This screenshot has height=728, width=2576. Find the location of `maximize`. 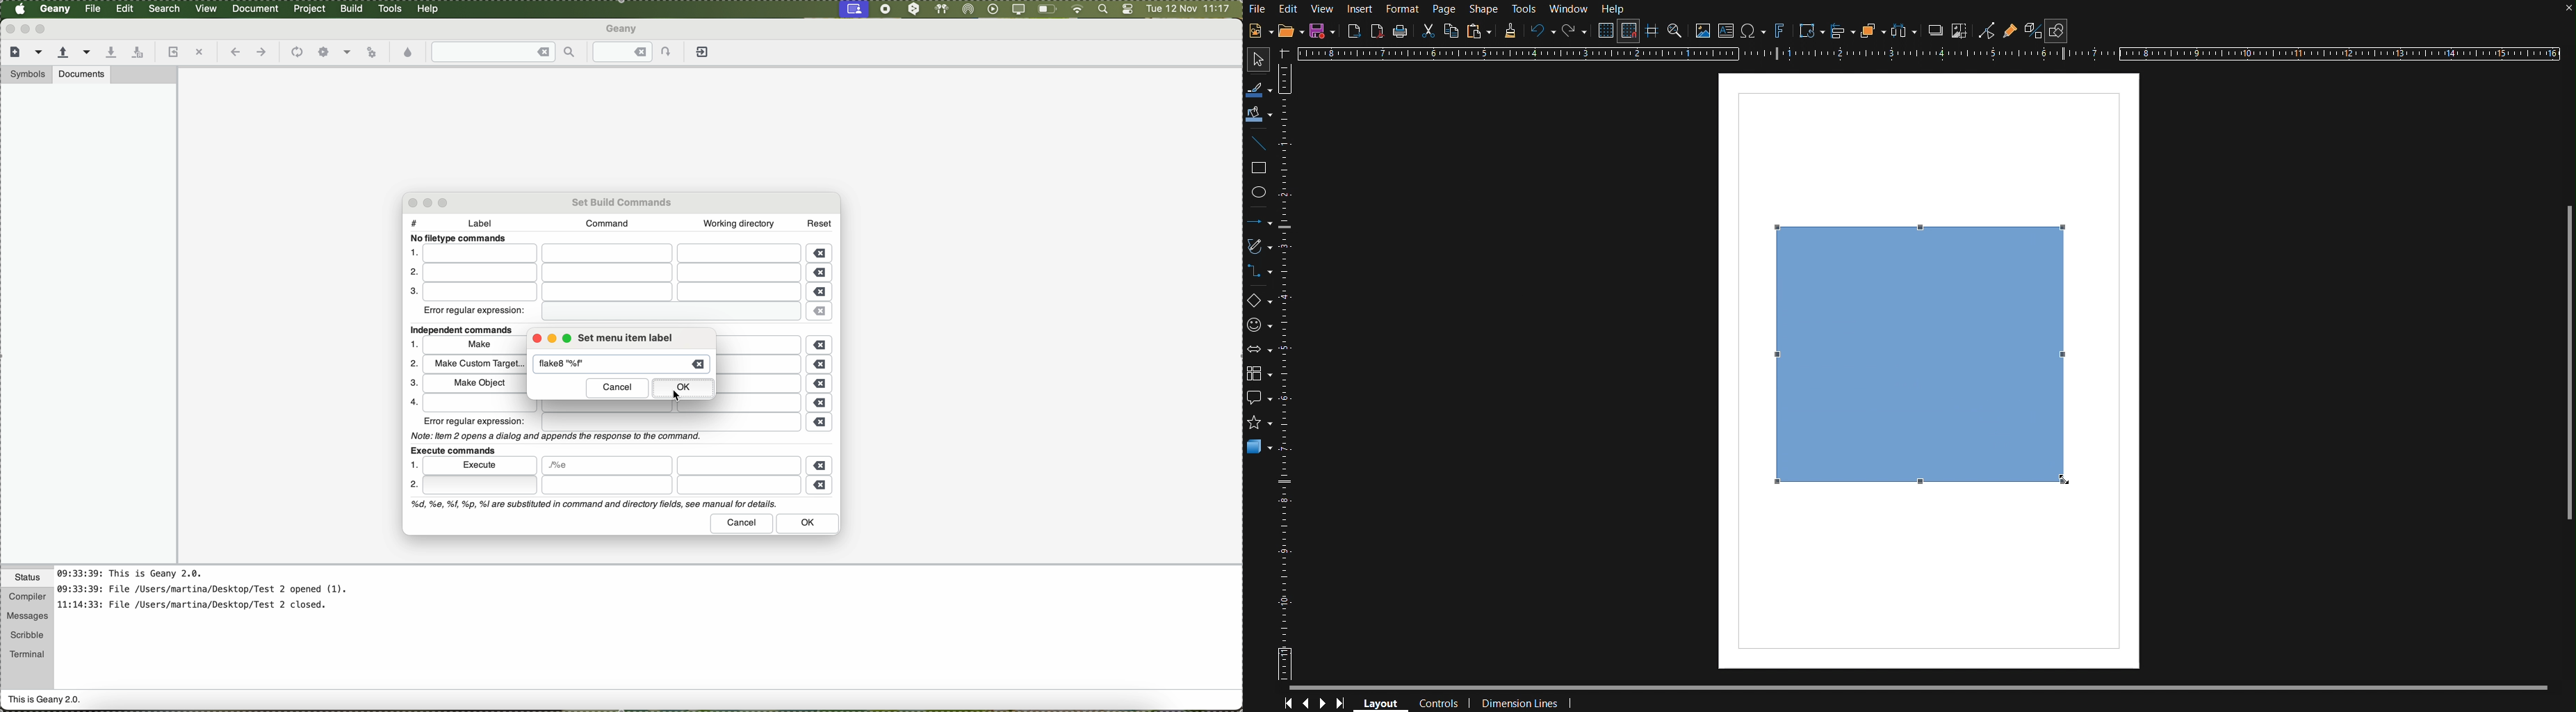

maximize is located at coordinates (446, 201).